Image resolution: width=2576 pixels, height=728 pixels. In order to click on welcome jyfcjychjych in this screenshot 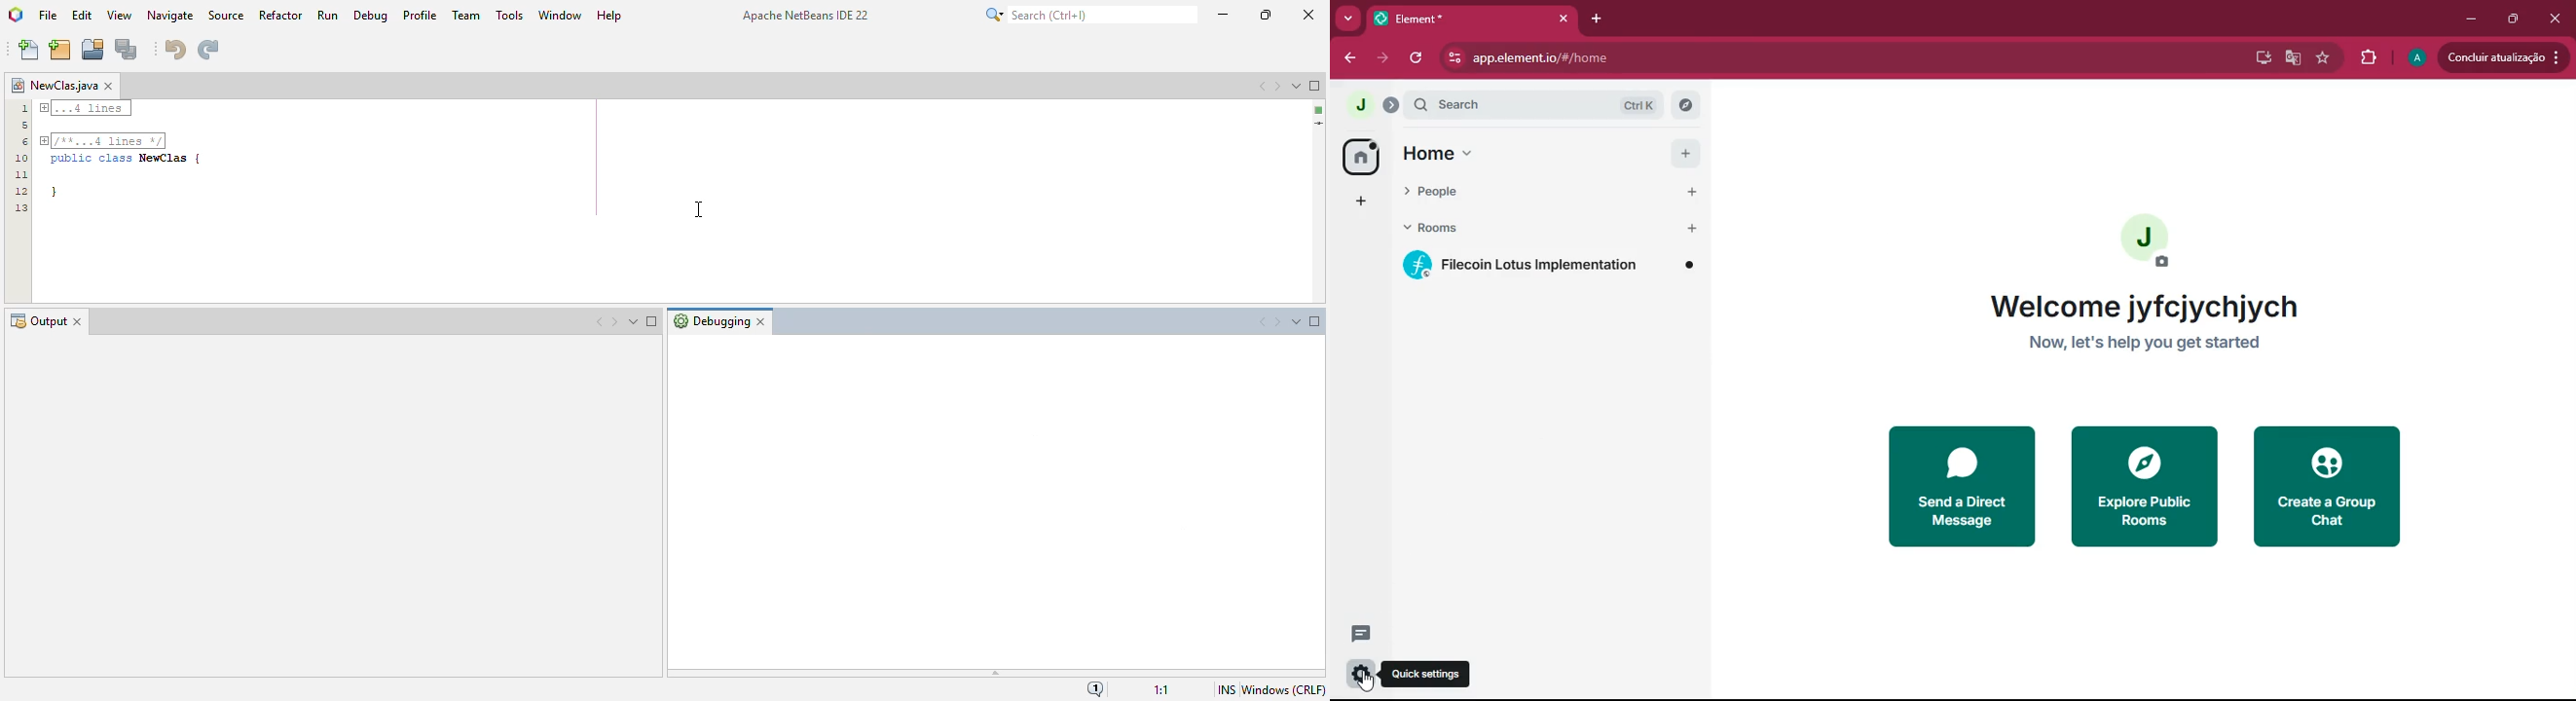, I will do `click(2151, 305)`.